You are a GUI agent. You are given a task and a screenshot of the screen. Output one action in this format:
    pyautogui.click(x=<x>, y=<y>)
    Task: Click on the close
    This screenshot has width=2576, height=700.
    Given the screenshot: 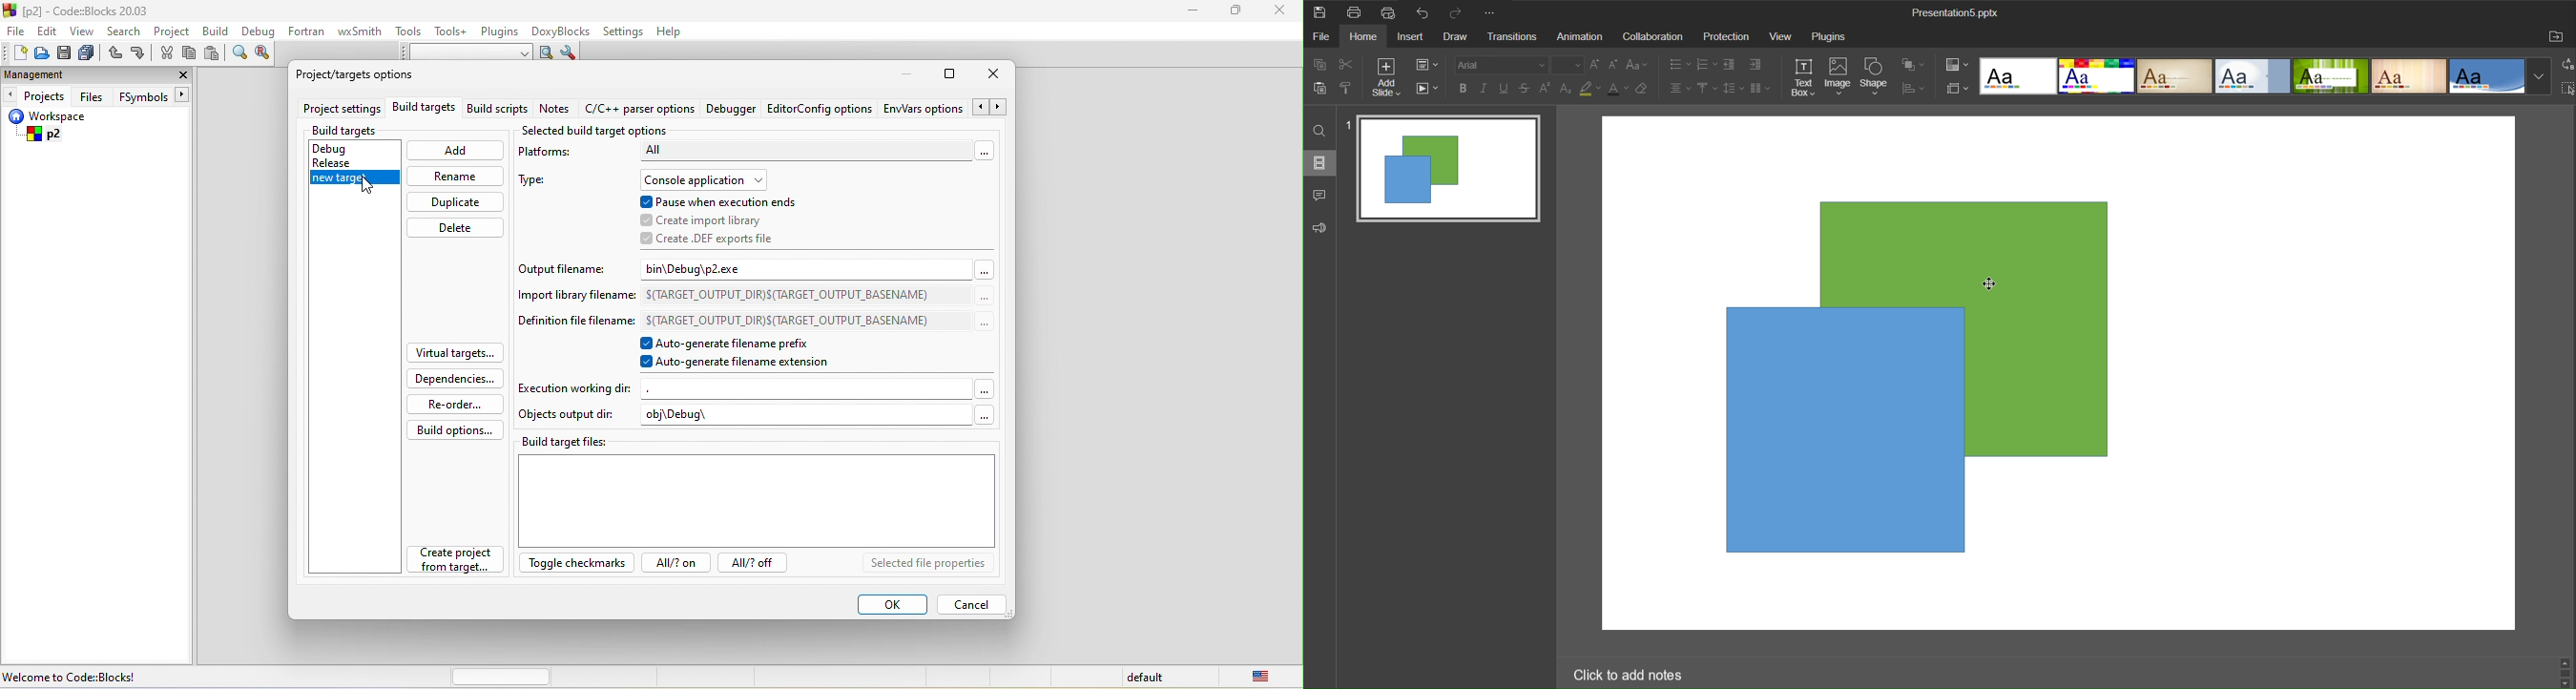 What is the action you would take?
    pyautogui.click(x=180, y=74)
    